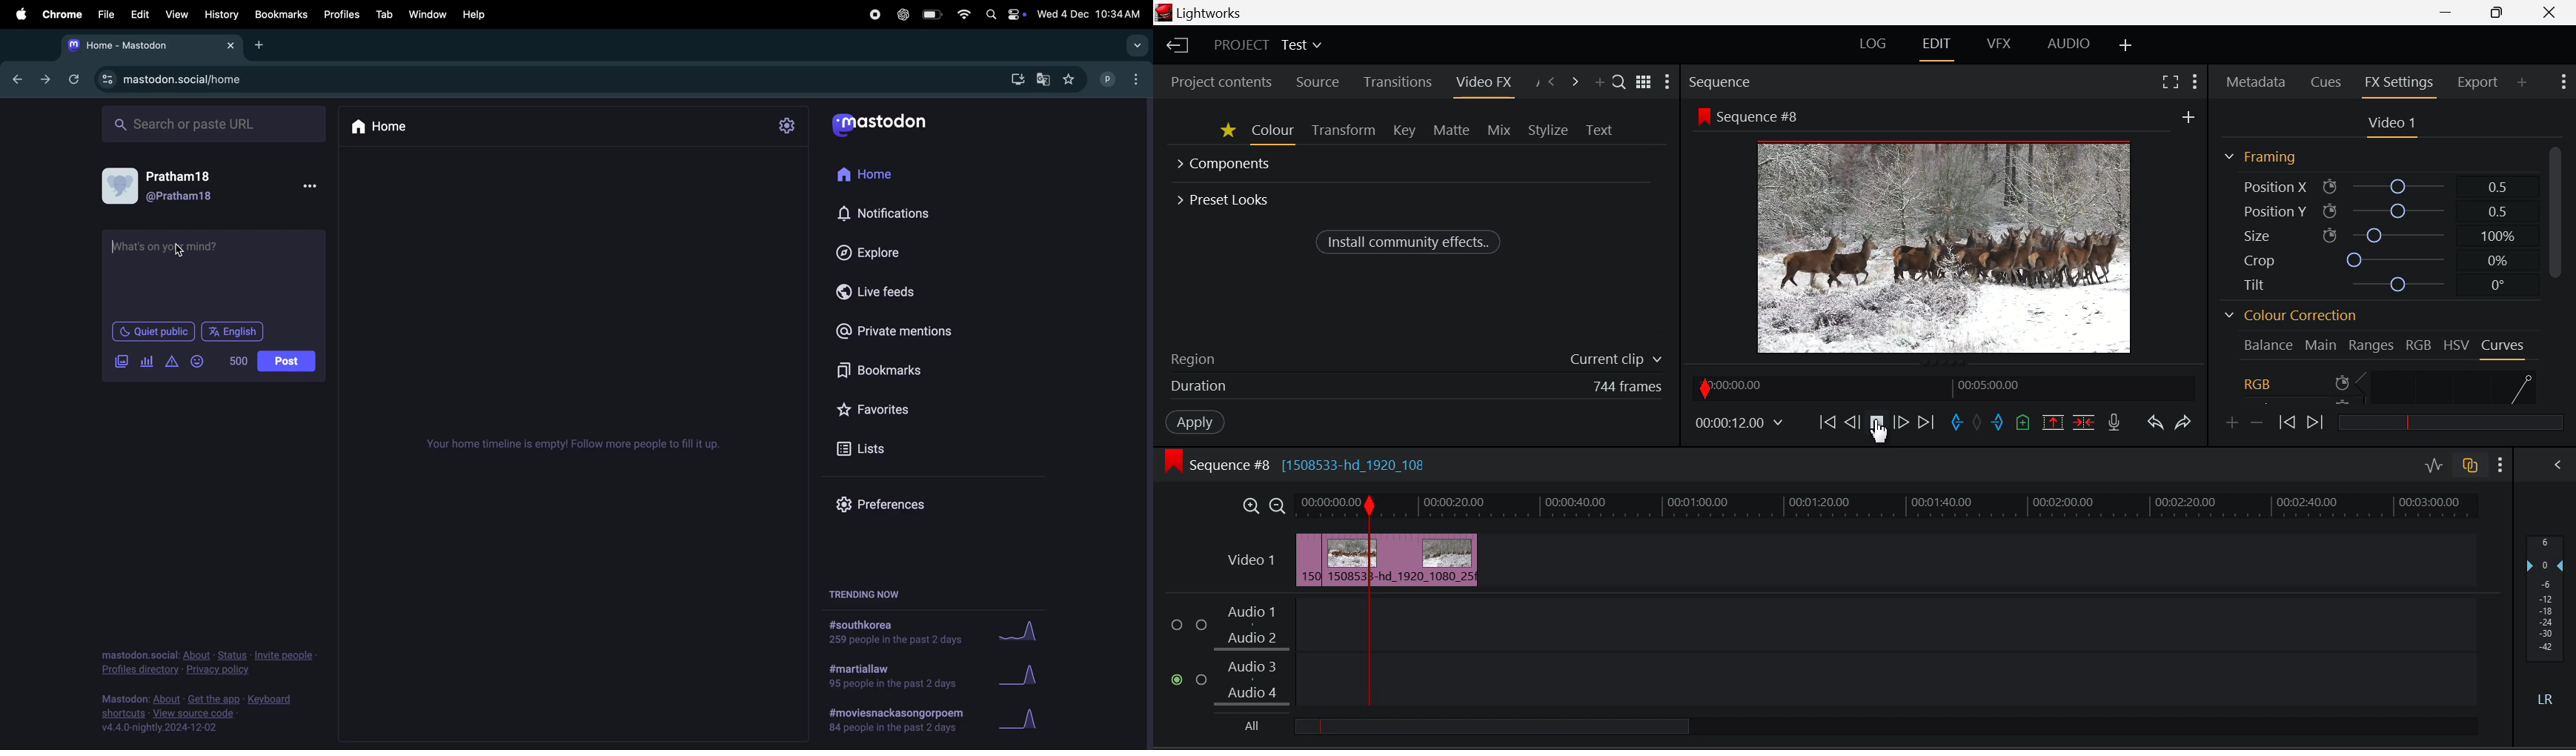 The height and width of the screenshot is (756, 2576). Describe the element at coordinates (1003, 15) in the screenshot. I see `apple widgets` at that location.